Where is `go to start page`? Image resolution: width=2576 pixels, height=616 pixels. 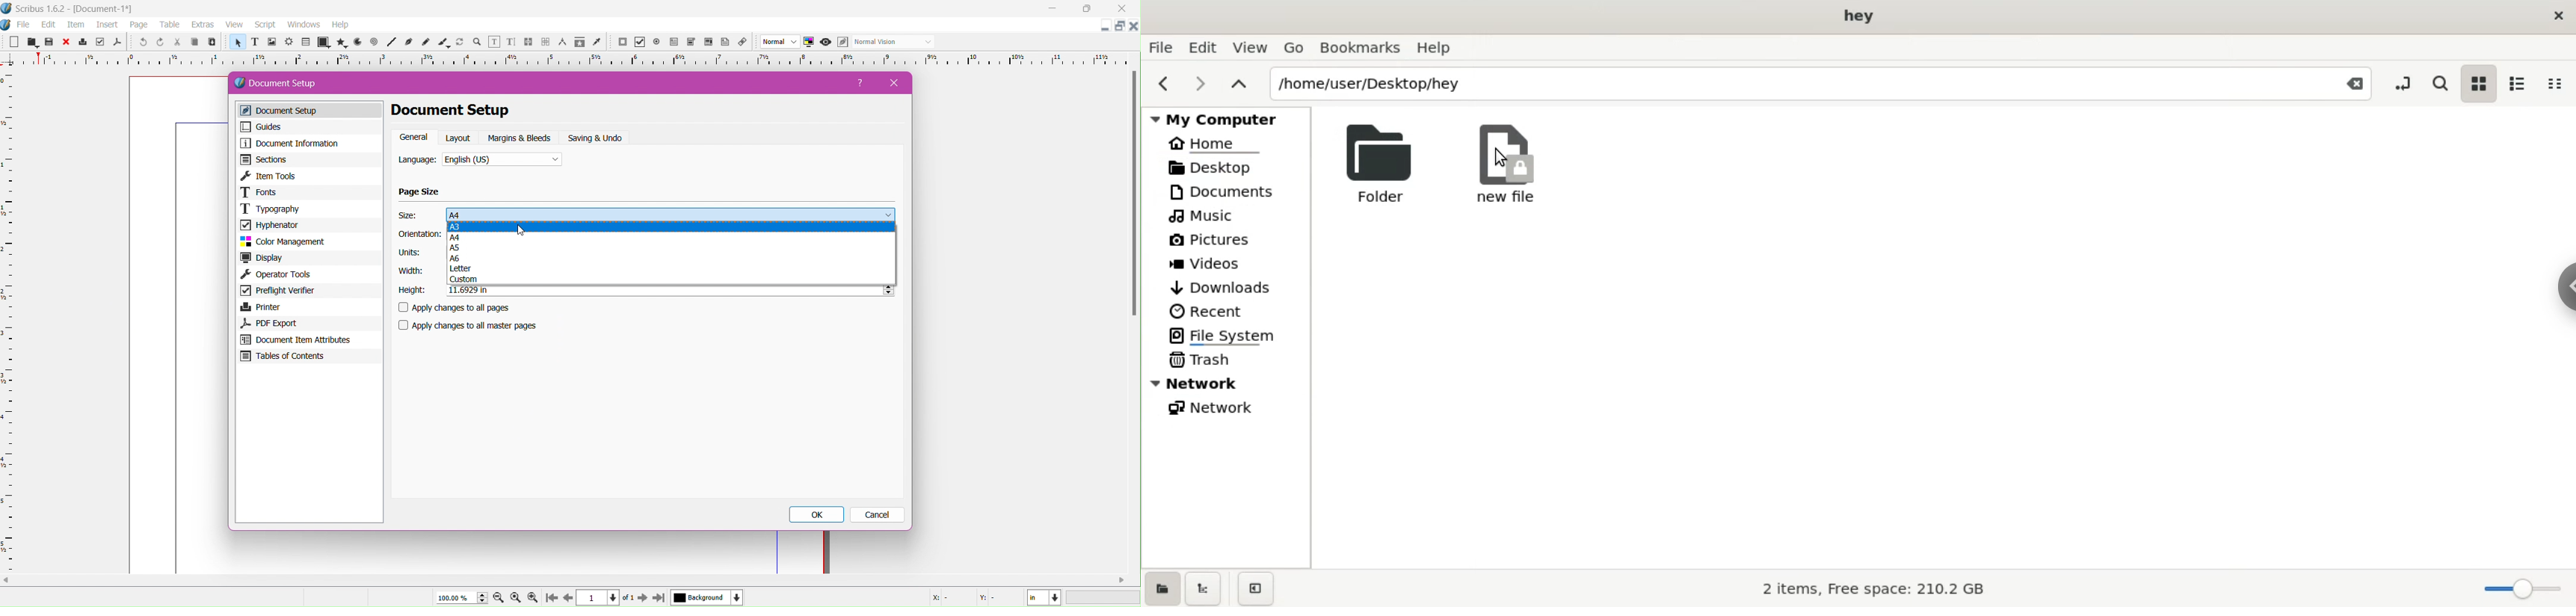 go to start page is located at coordinates (550, 599).